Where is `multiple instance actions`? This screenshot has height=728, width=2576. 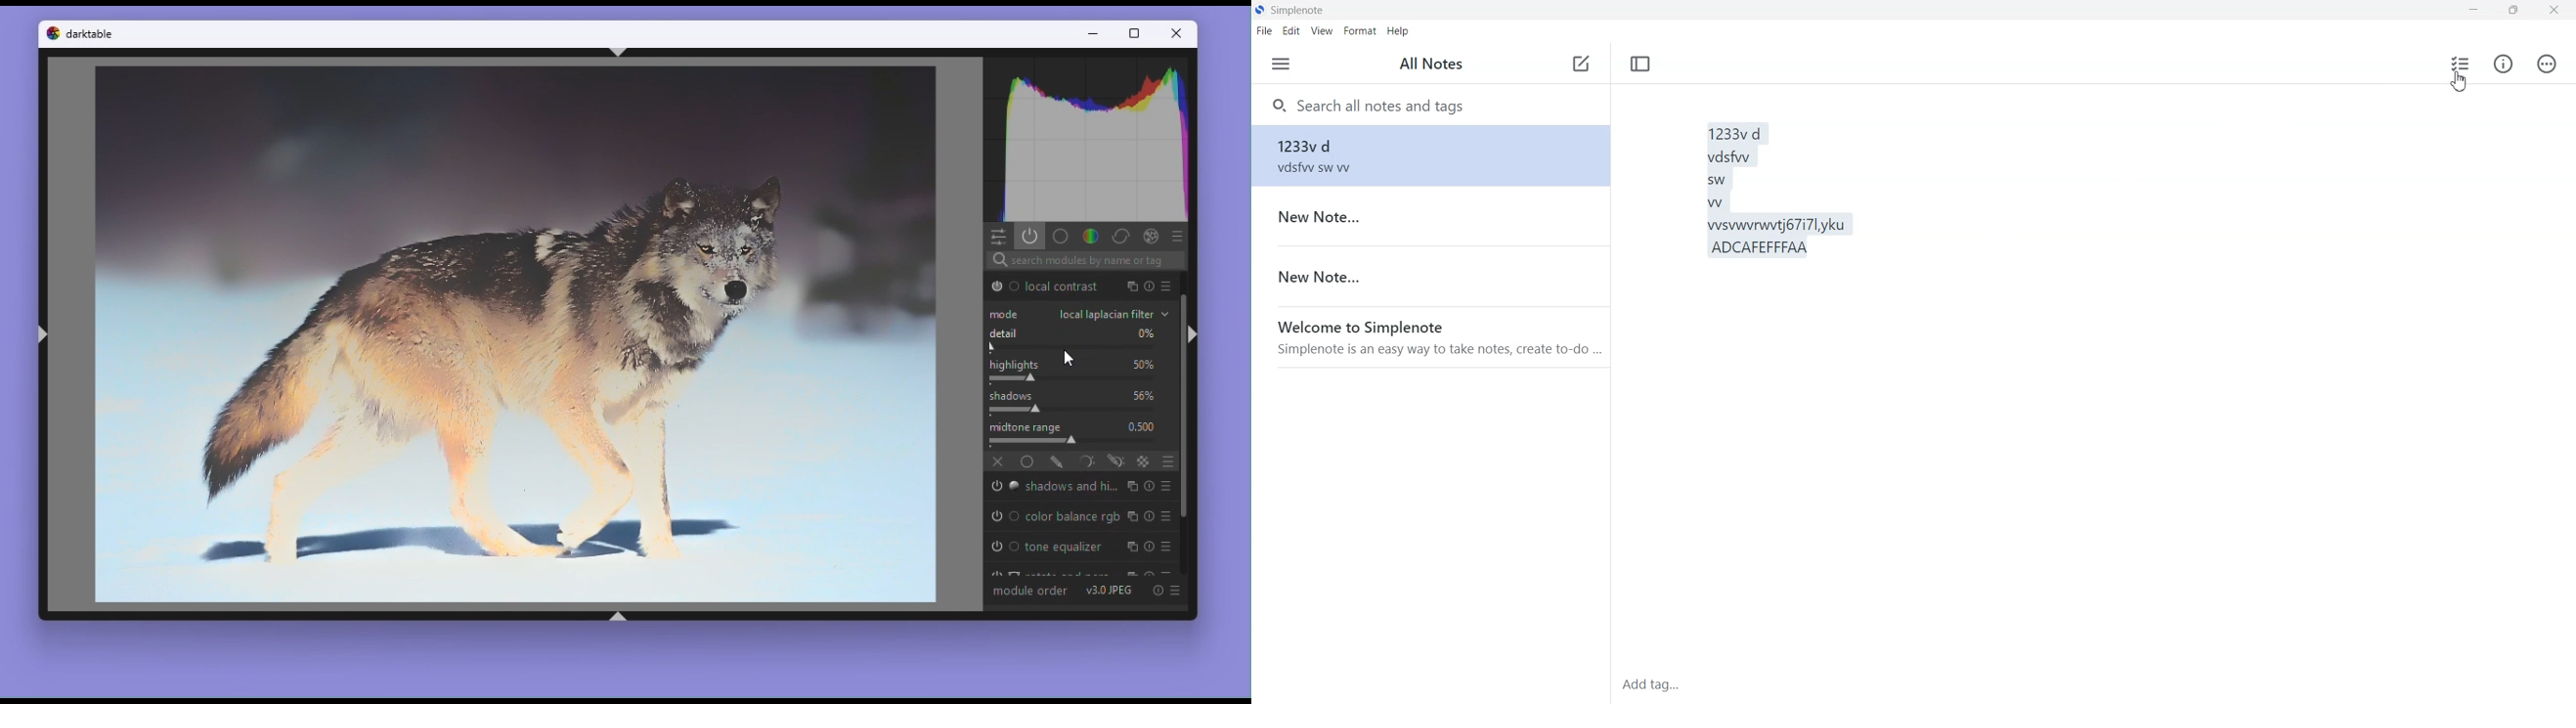 multiple instance actions is located at coordinates (1134, 516).